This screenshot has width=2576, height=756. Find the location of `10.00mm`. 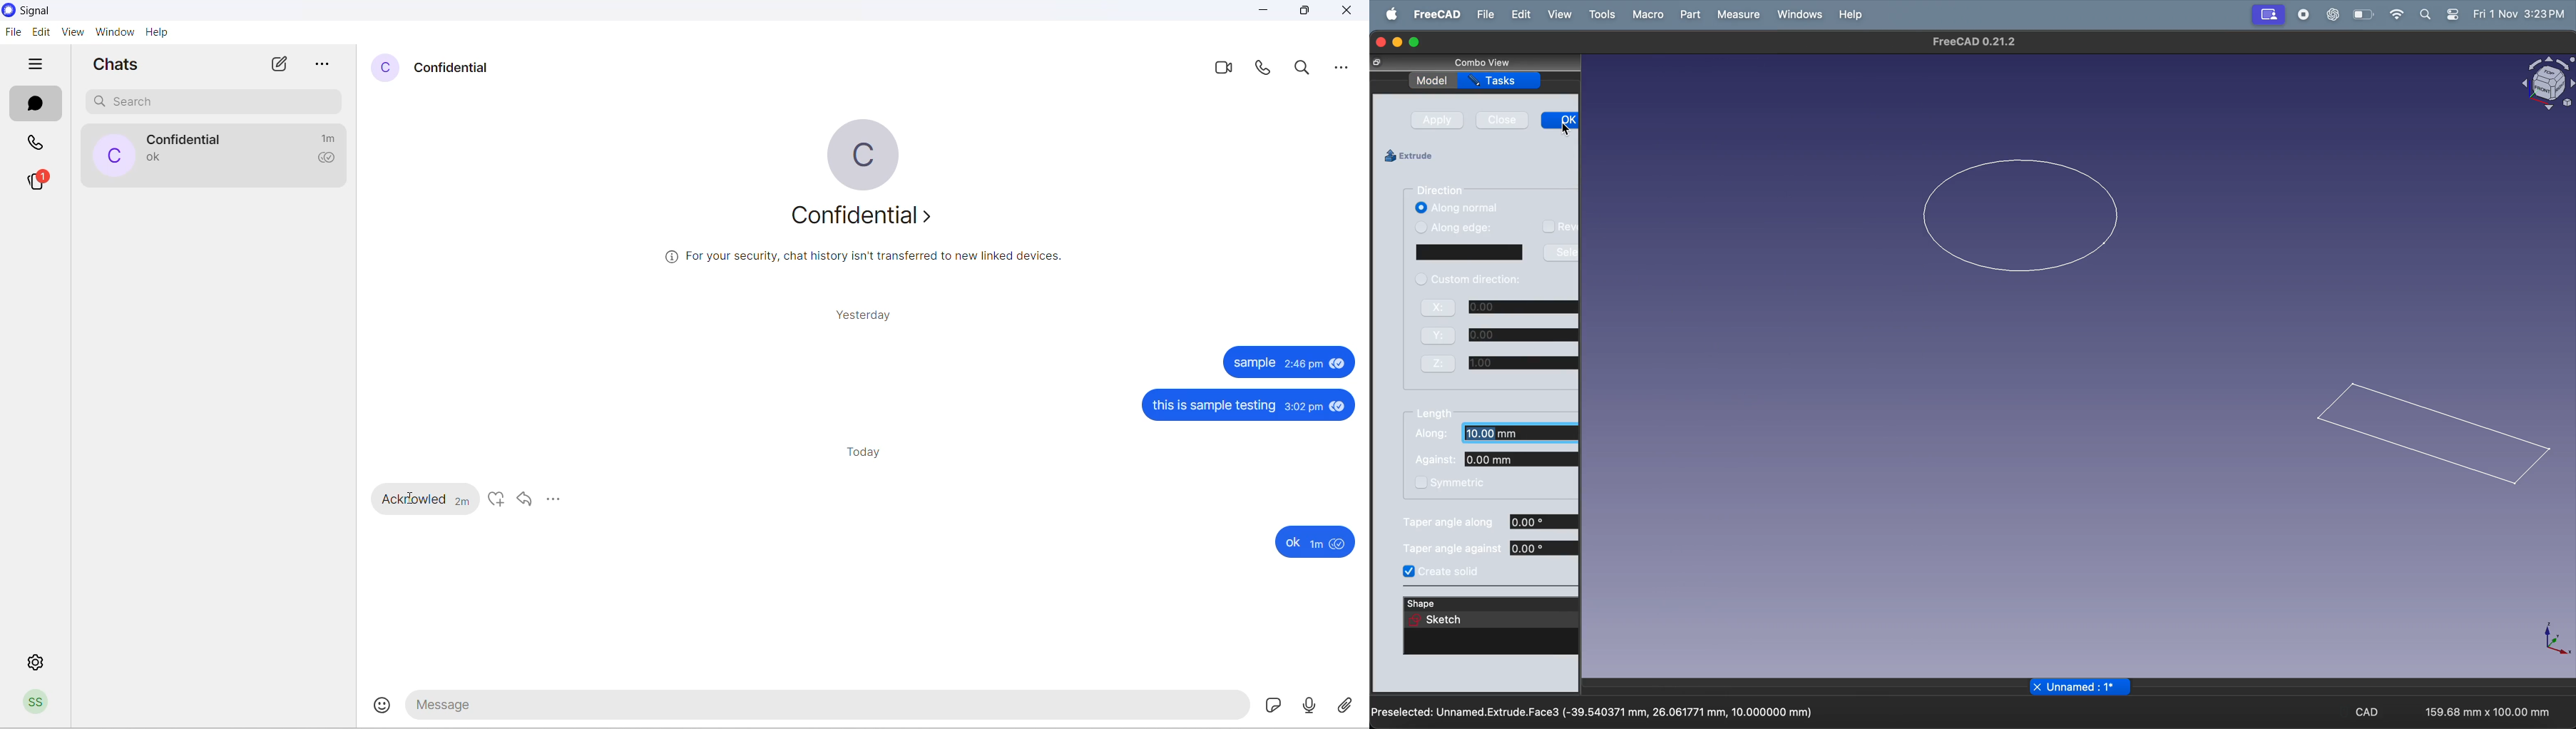

10.00mm is located at coordinates (1521, 432).